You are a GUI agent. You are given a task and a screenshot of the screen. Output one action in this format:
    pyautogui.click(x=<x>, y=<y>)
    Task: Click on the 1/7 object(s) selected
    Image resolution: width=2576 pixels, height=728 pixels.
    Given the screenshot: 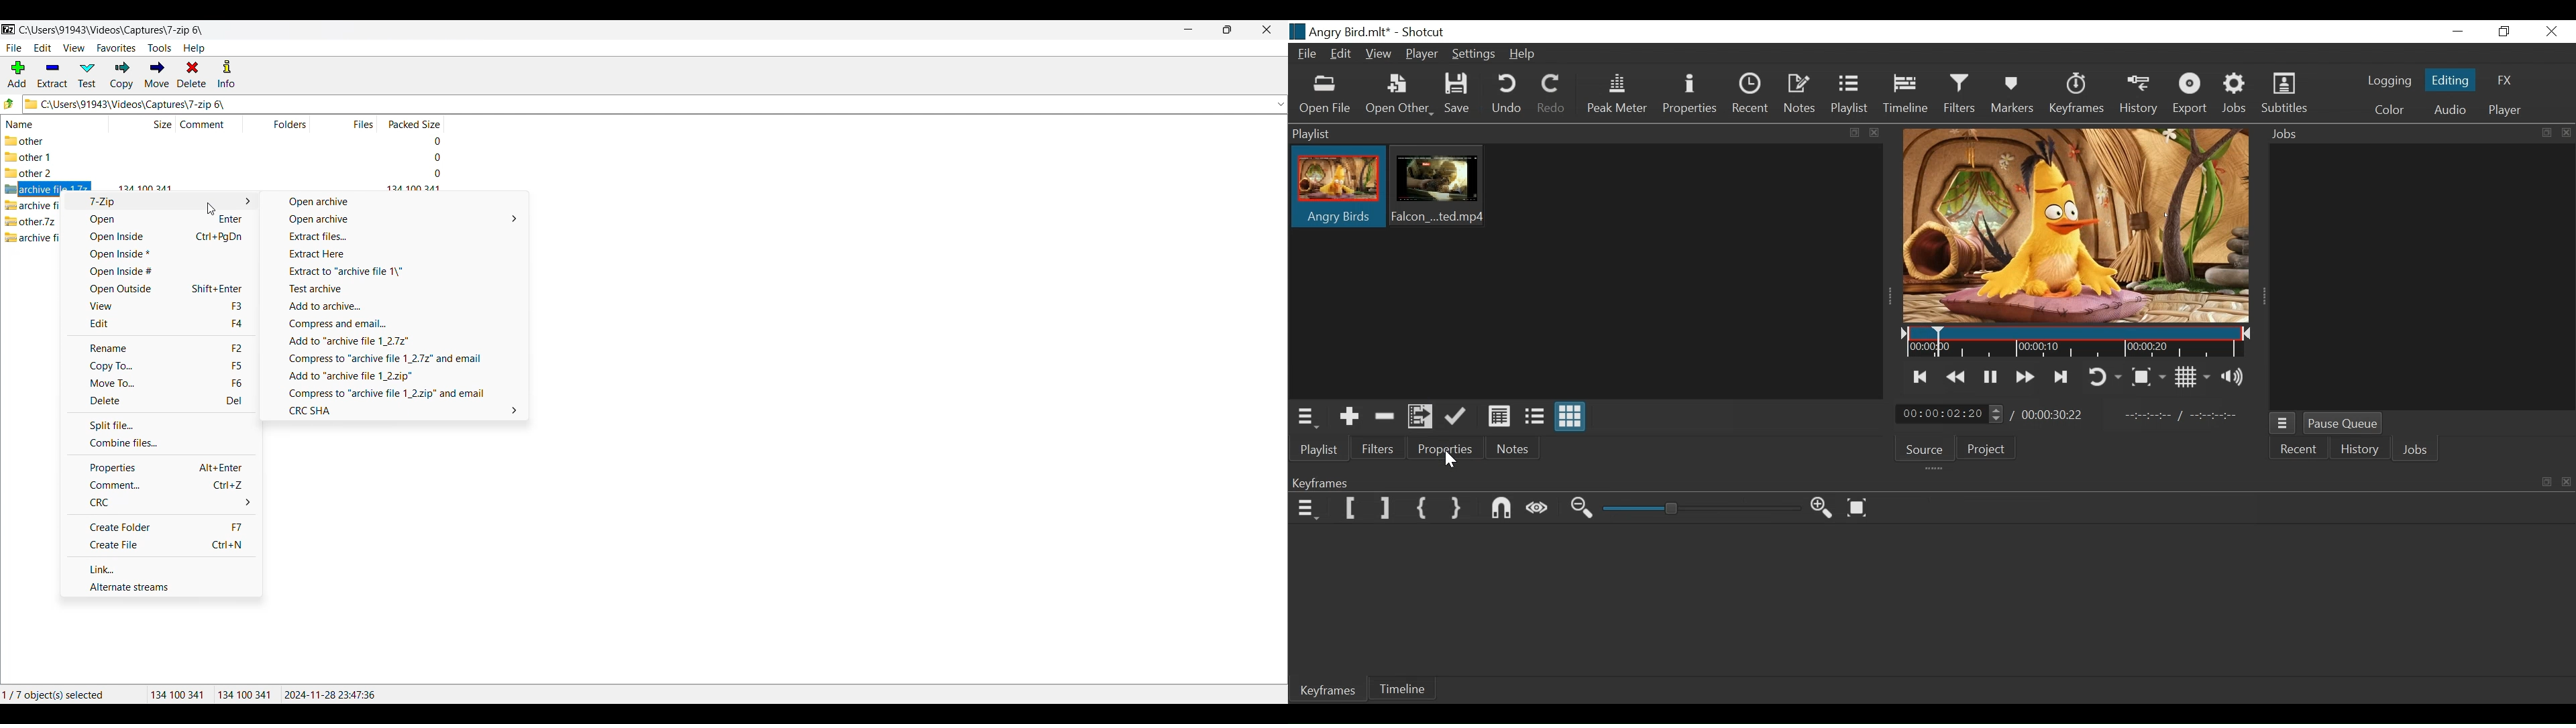 What is the action you would take?
    pyautogui.click(x=62, y=694)
    